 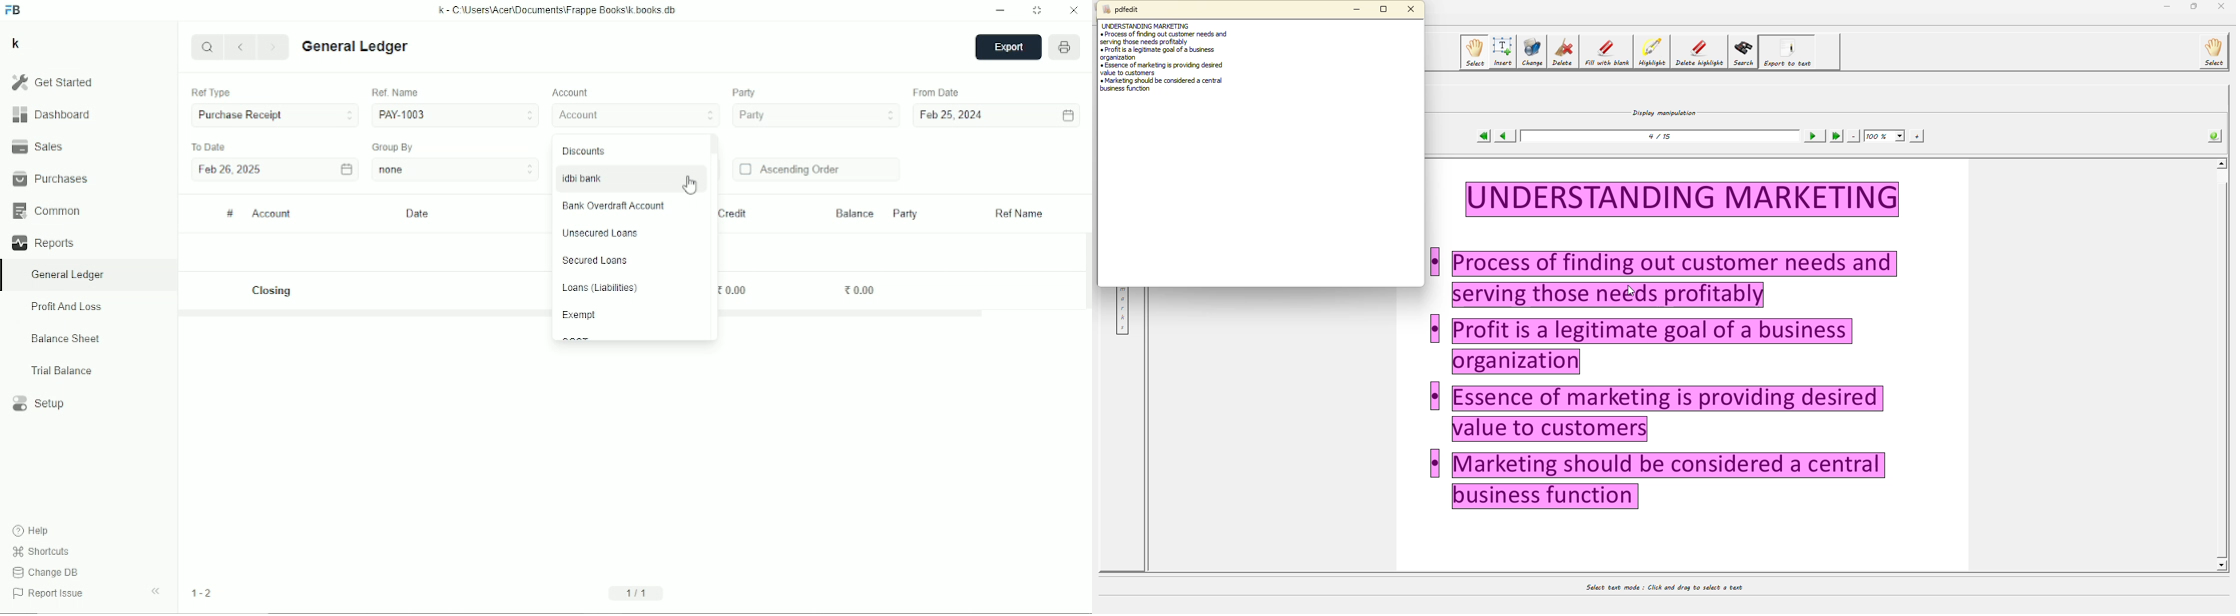 What do you see at coordinates (274, 291) in the screenshot?
I see `Closing` at bounding box center [274, 291].